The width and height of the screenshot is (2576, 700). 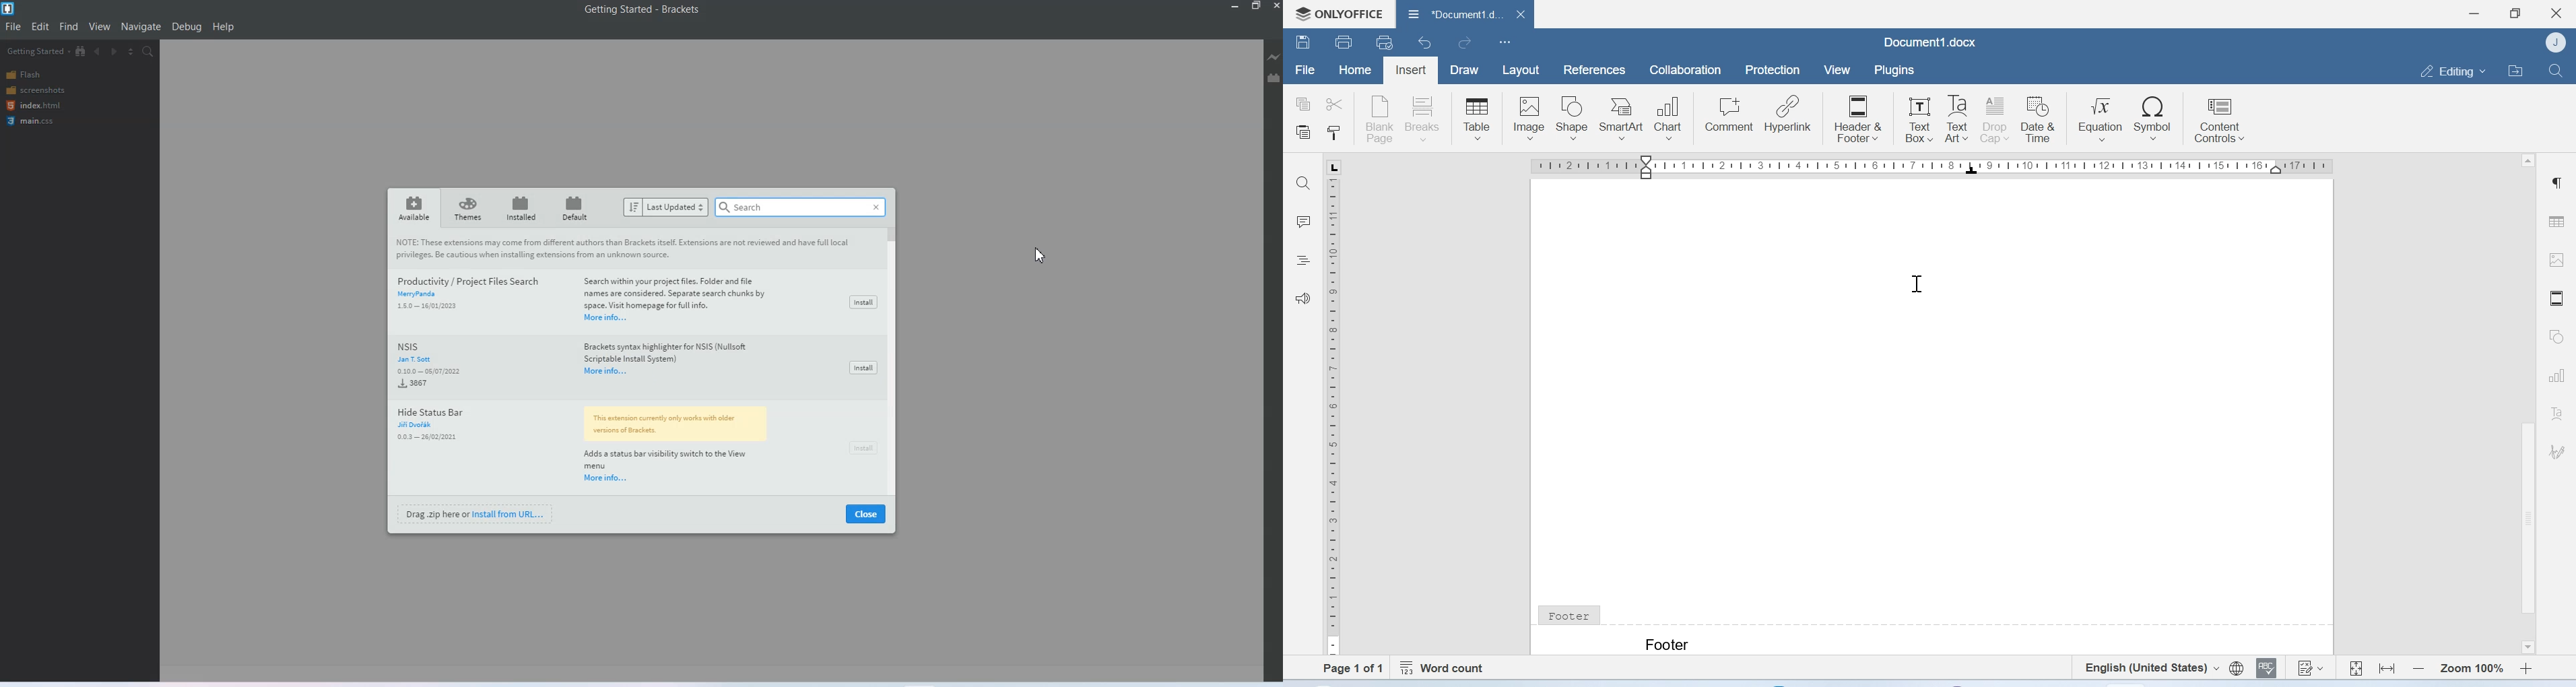 What do you see at coordinates (893, 359) in the screenshot?
I see `Vertical scroll bar` at bounding box center [893, 359].